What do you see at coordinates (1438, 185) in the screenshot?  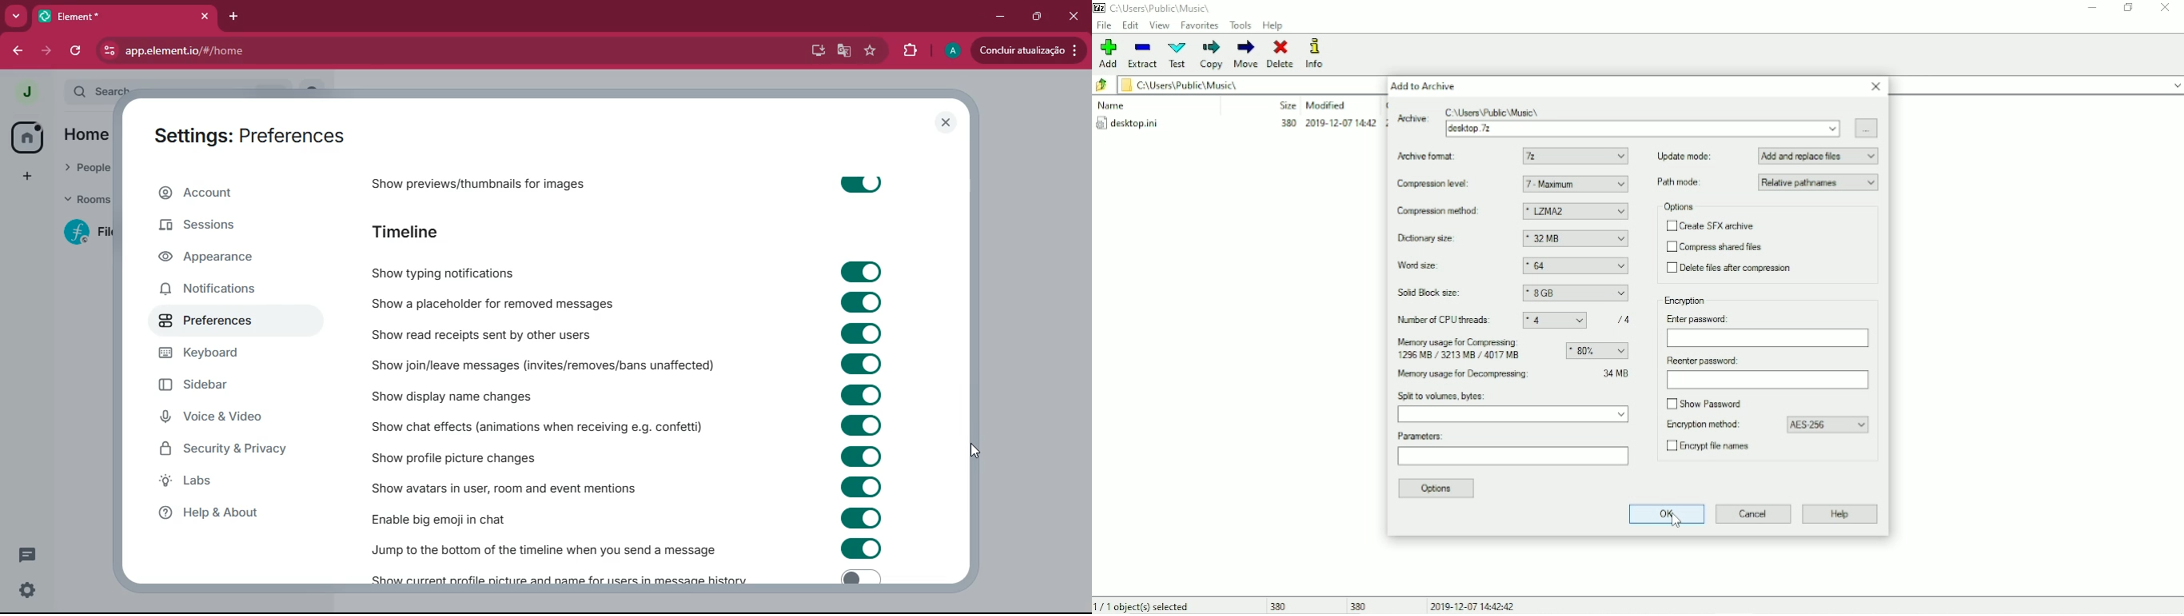 I see `Compression level` at bounding box center [1438, 185].